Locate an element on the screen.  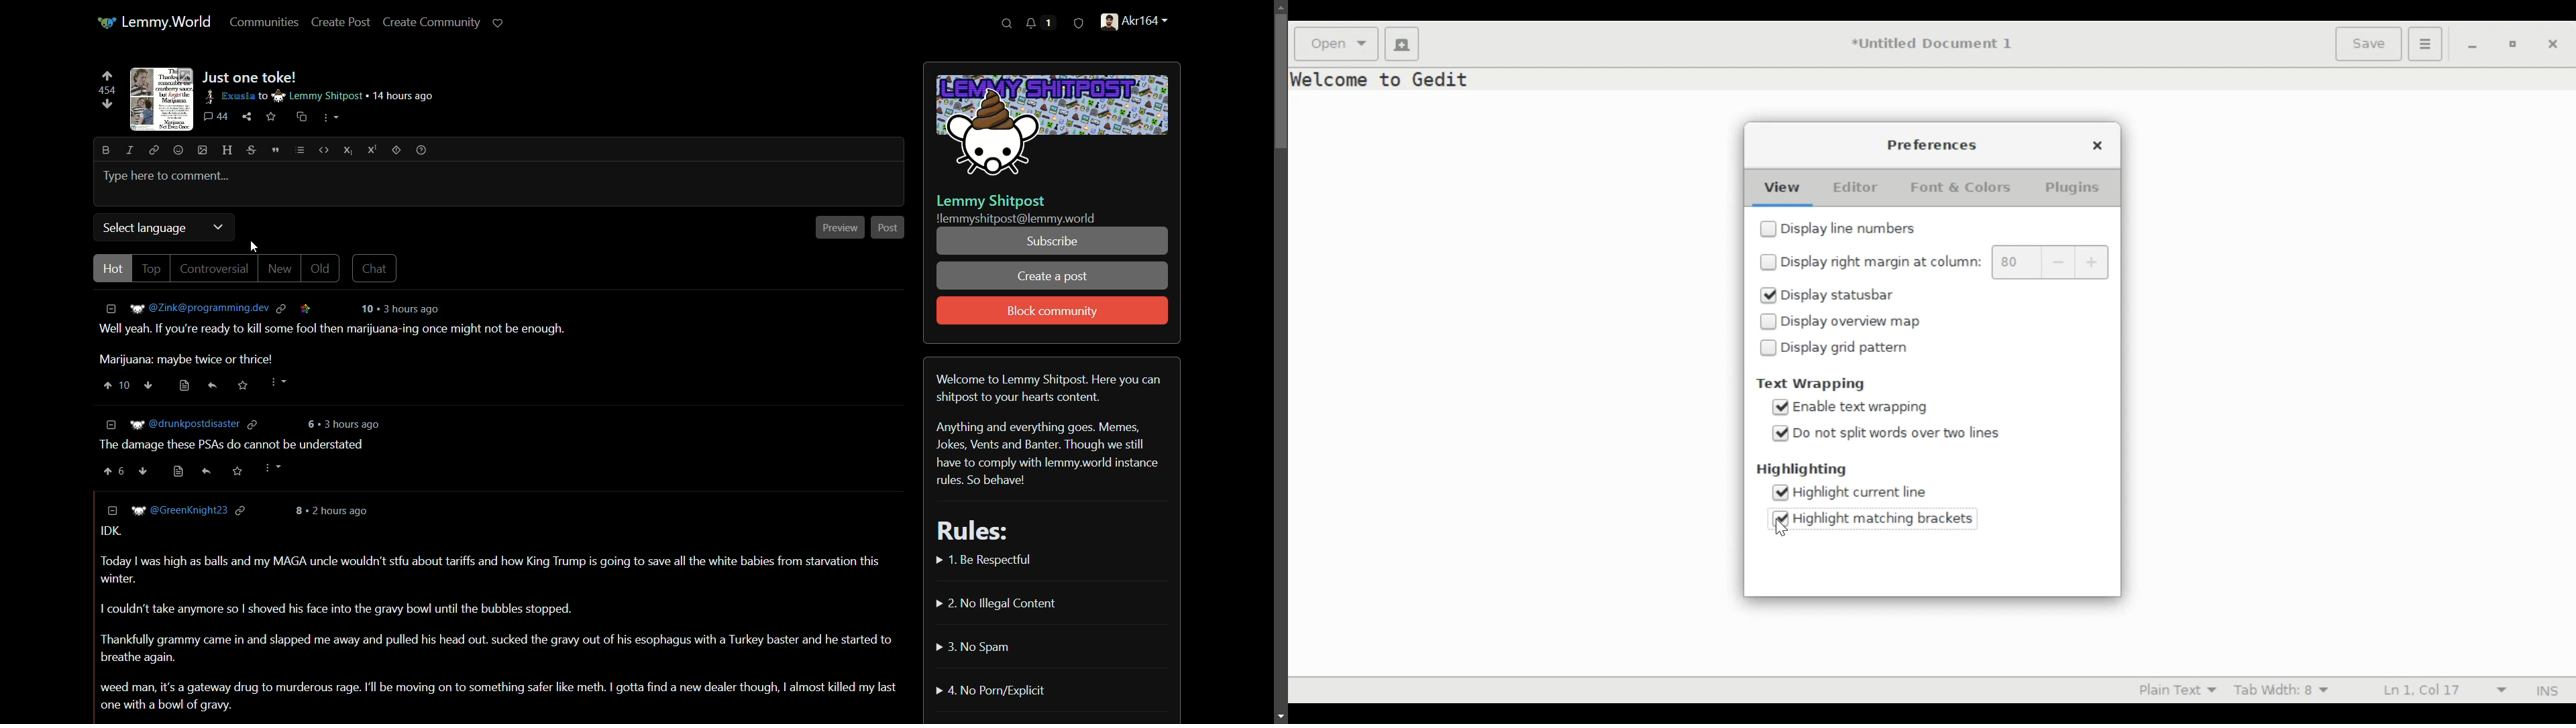
communities is located at coordinates (263, 22).